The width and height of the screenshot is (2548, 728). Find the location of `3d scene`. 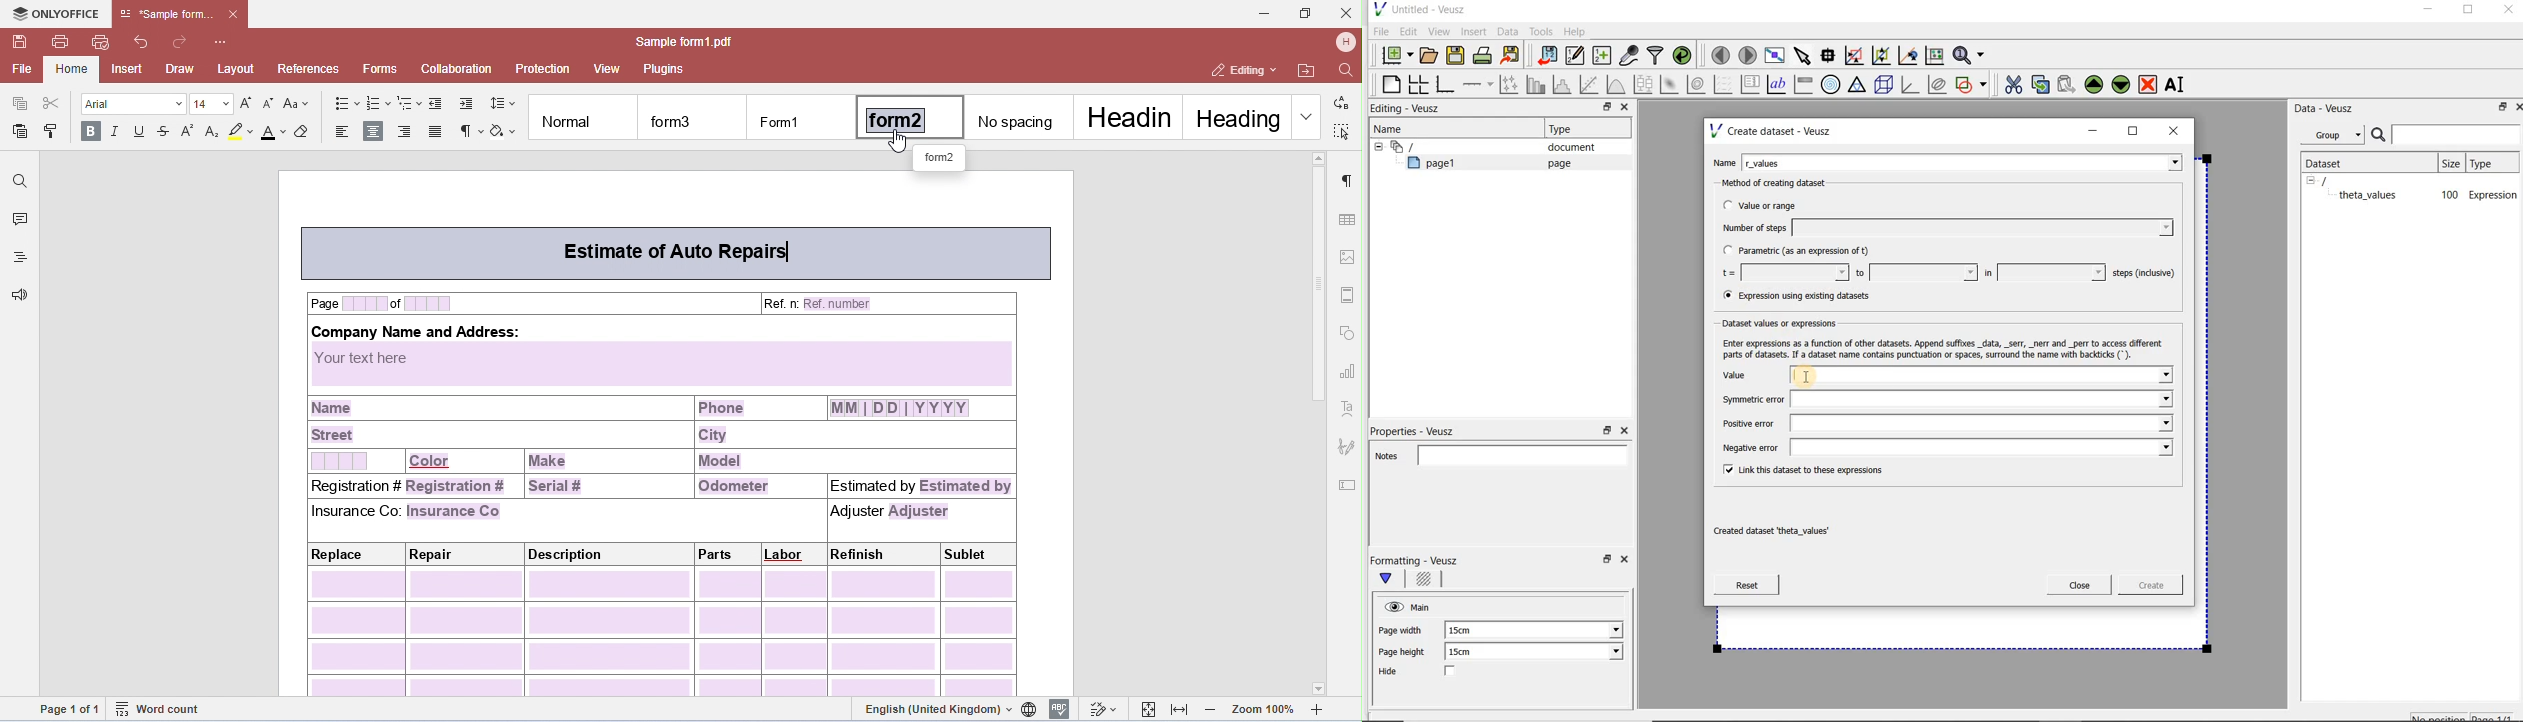

3d scene is located at coordinates (1885, 86).